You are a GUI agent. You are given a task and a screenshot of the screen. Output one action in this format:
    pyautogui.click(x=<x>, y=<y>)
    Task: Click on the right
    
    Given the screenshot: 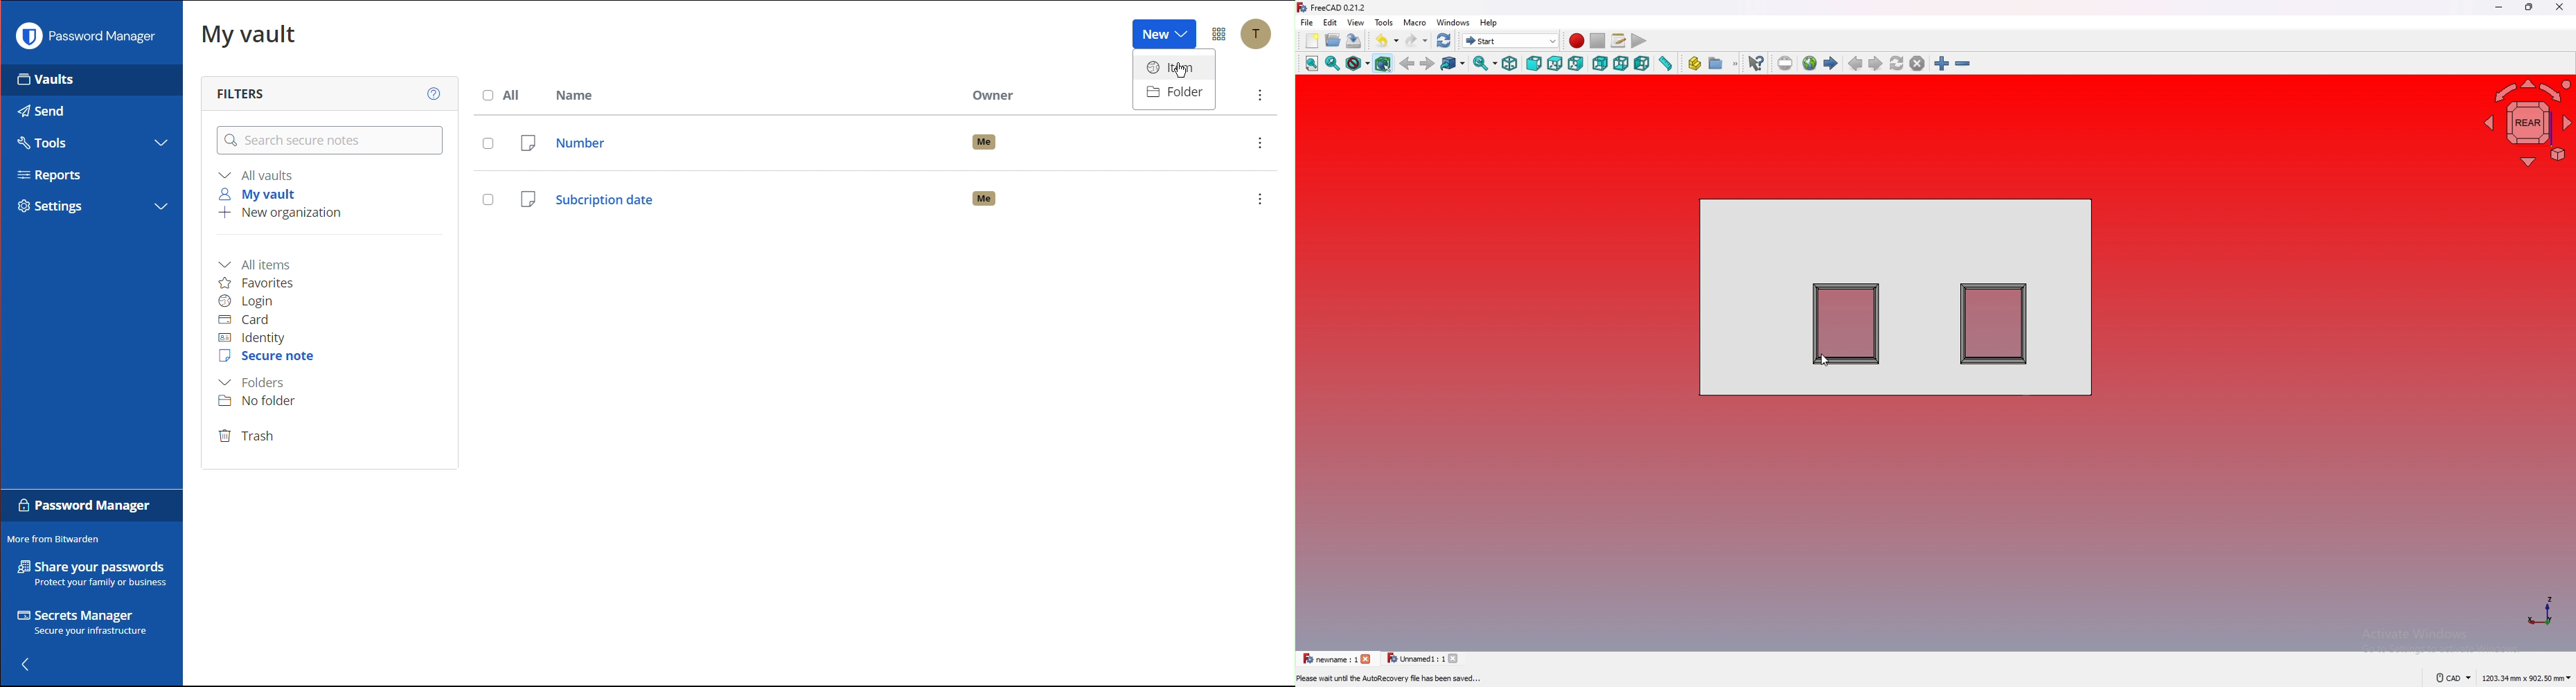 What is the action you would take?
    pyautogui.click(x=1577, y=63)
    